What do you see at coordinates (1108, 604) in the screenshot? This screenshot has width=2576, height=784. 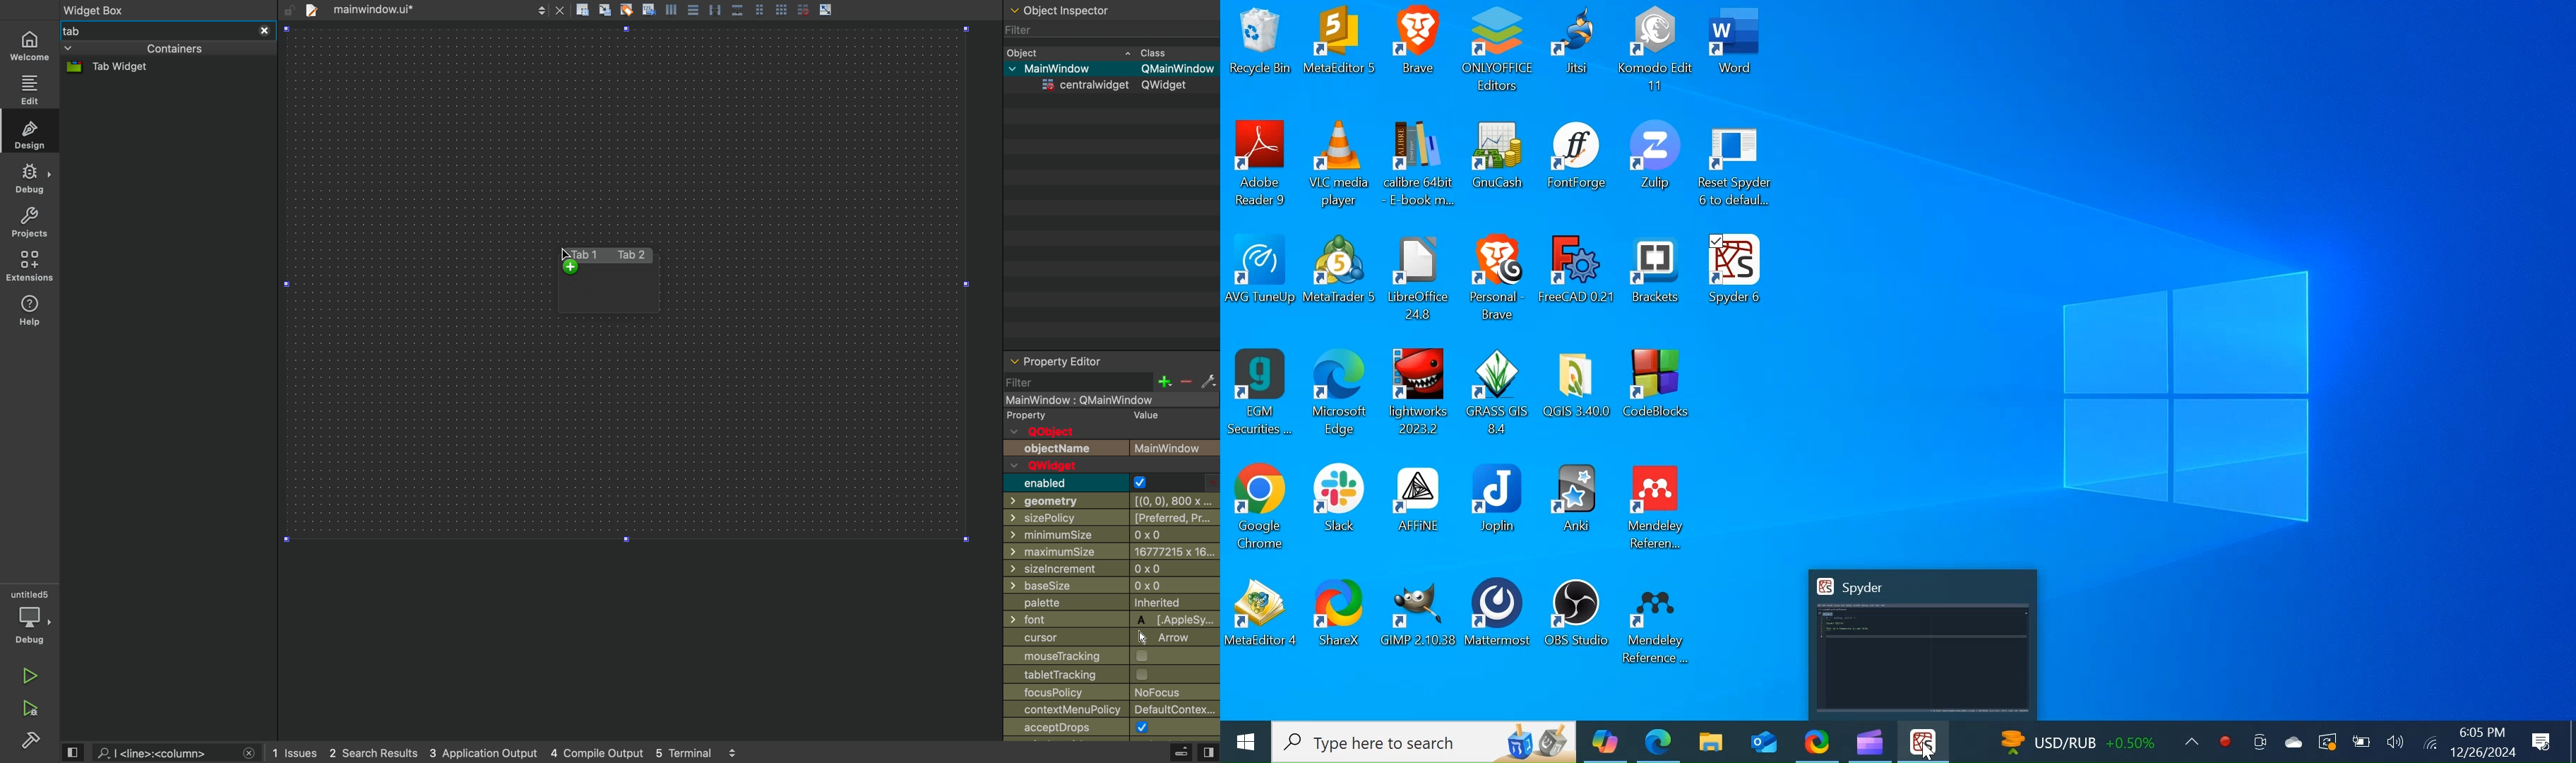 I see `palette` at bounding box center [1108, 604].